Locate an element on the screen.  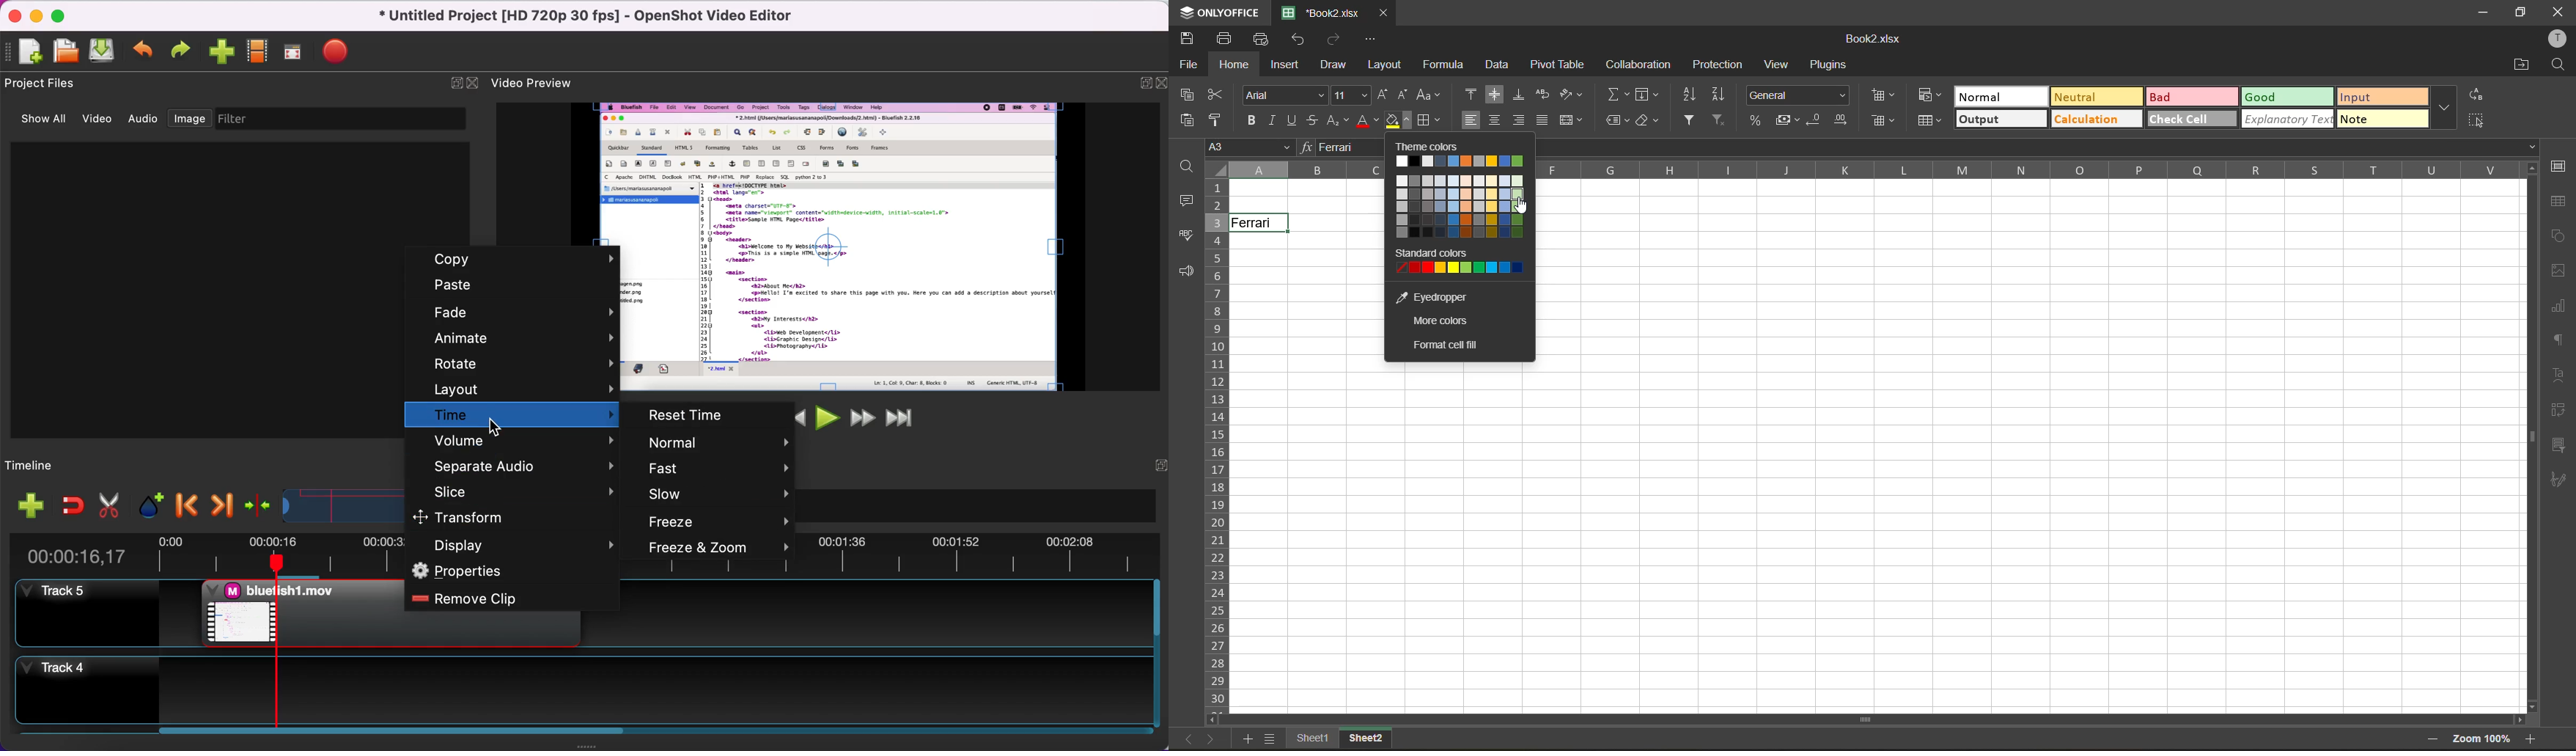
increase decimal is located at coordinates (1844, 121).